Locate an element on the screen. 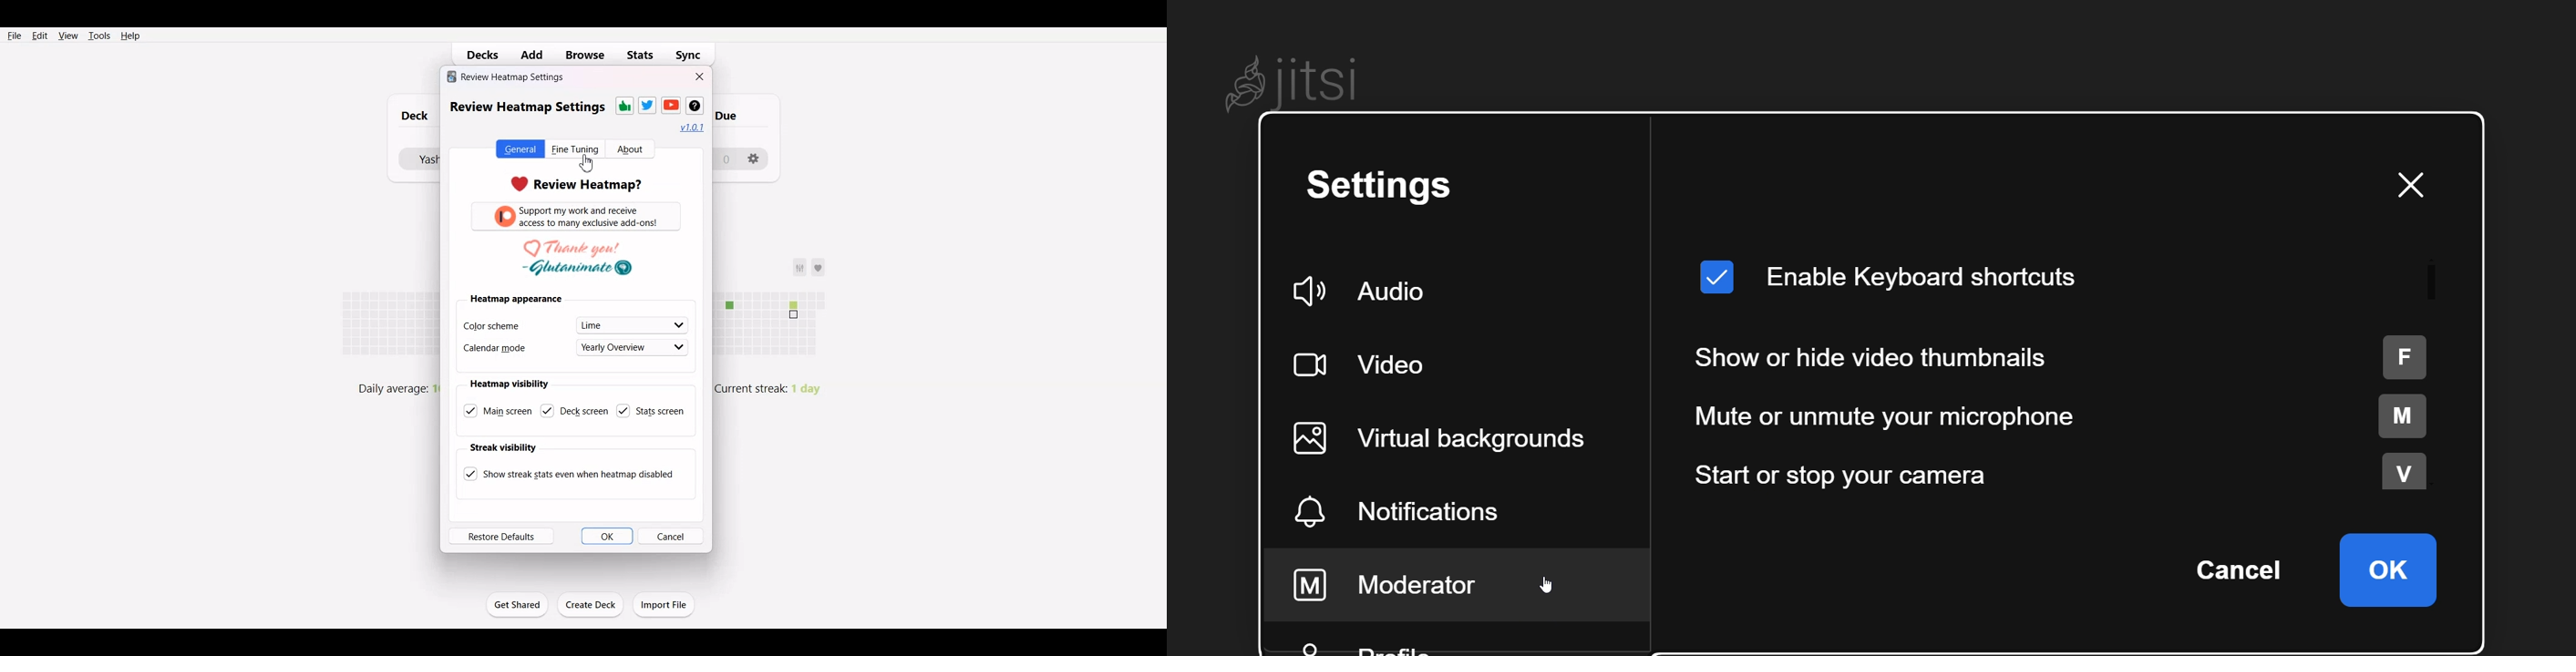  virtual background is located at coordinates (1452, 439).